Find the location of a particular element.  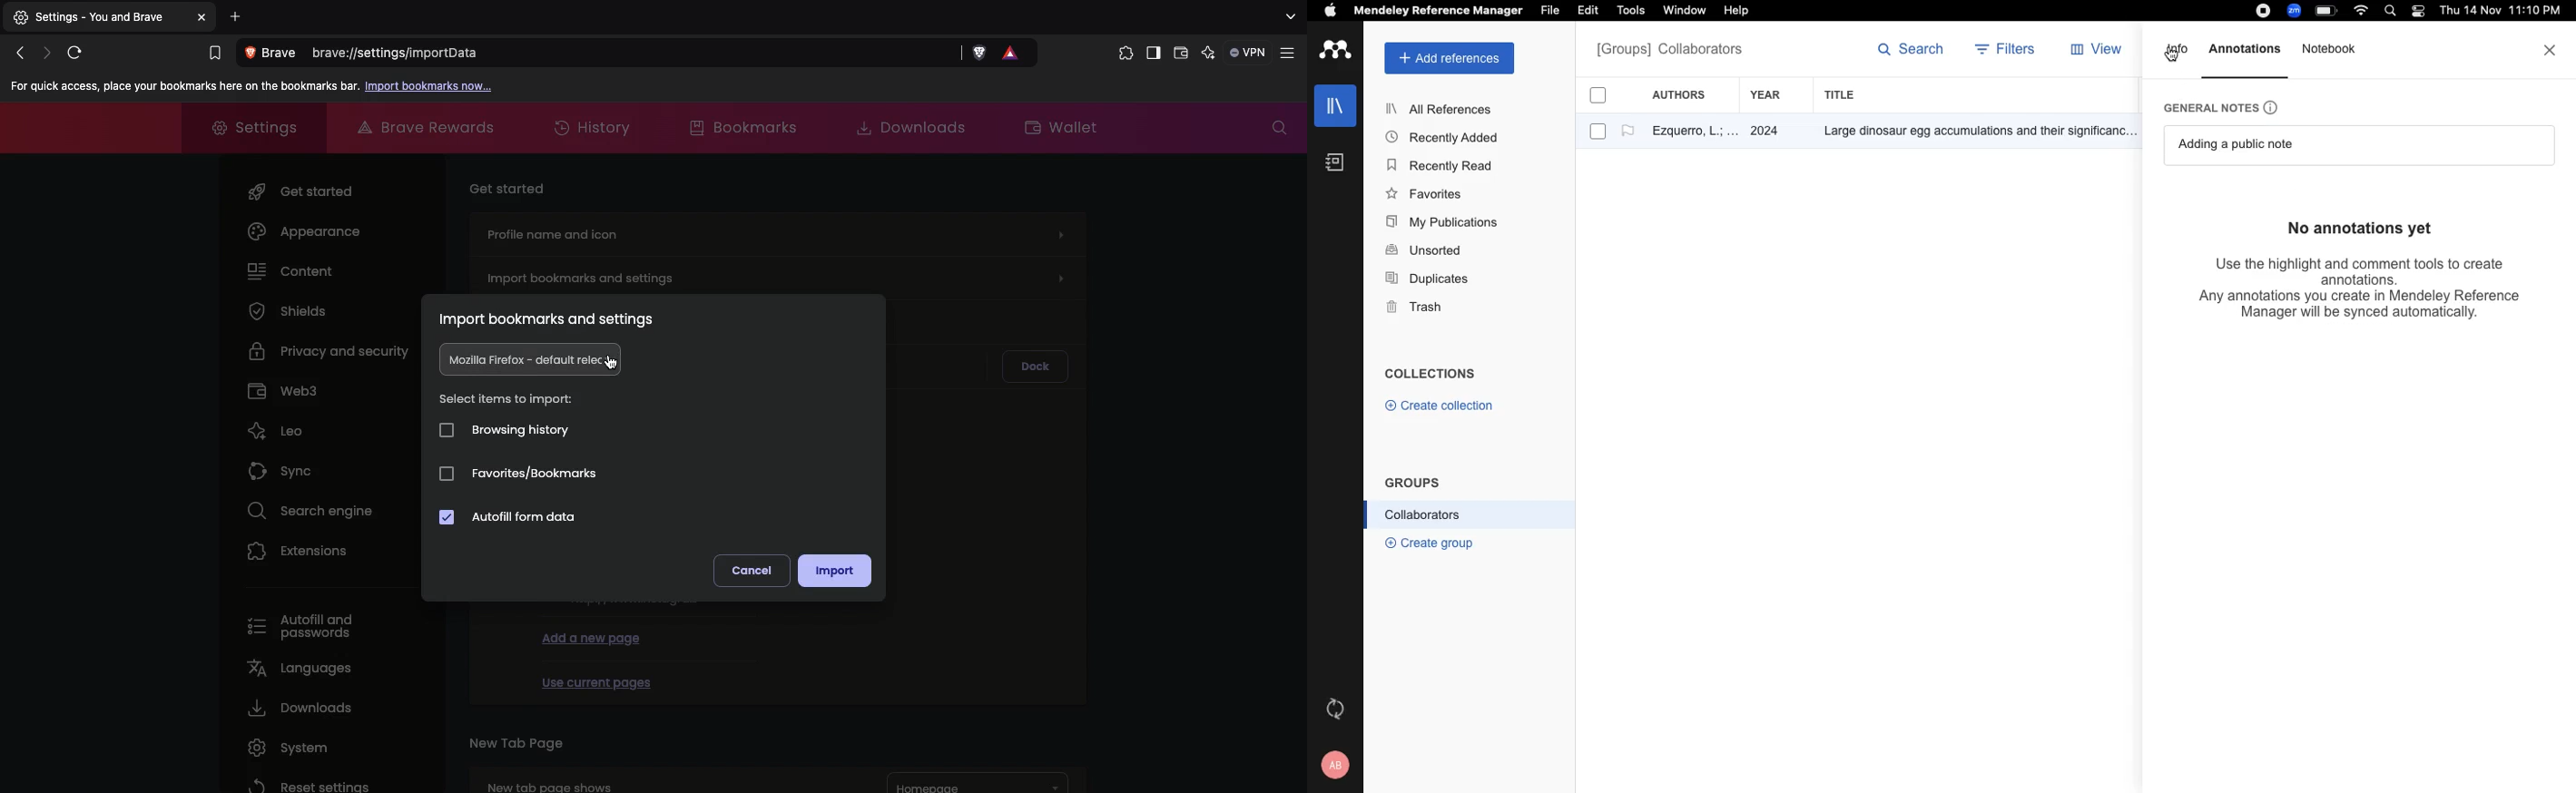

add references is located at coordinates (1450, 58).